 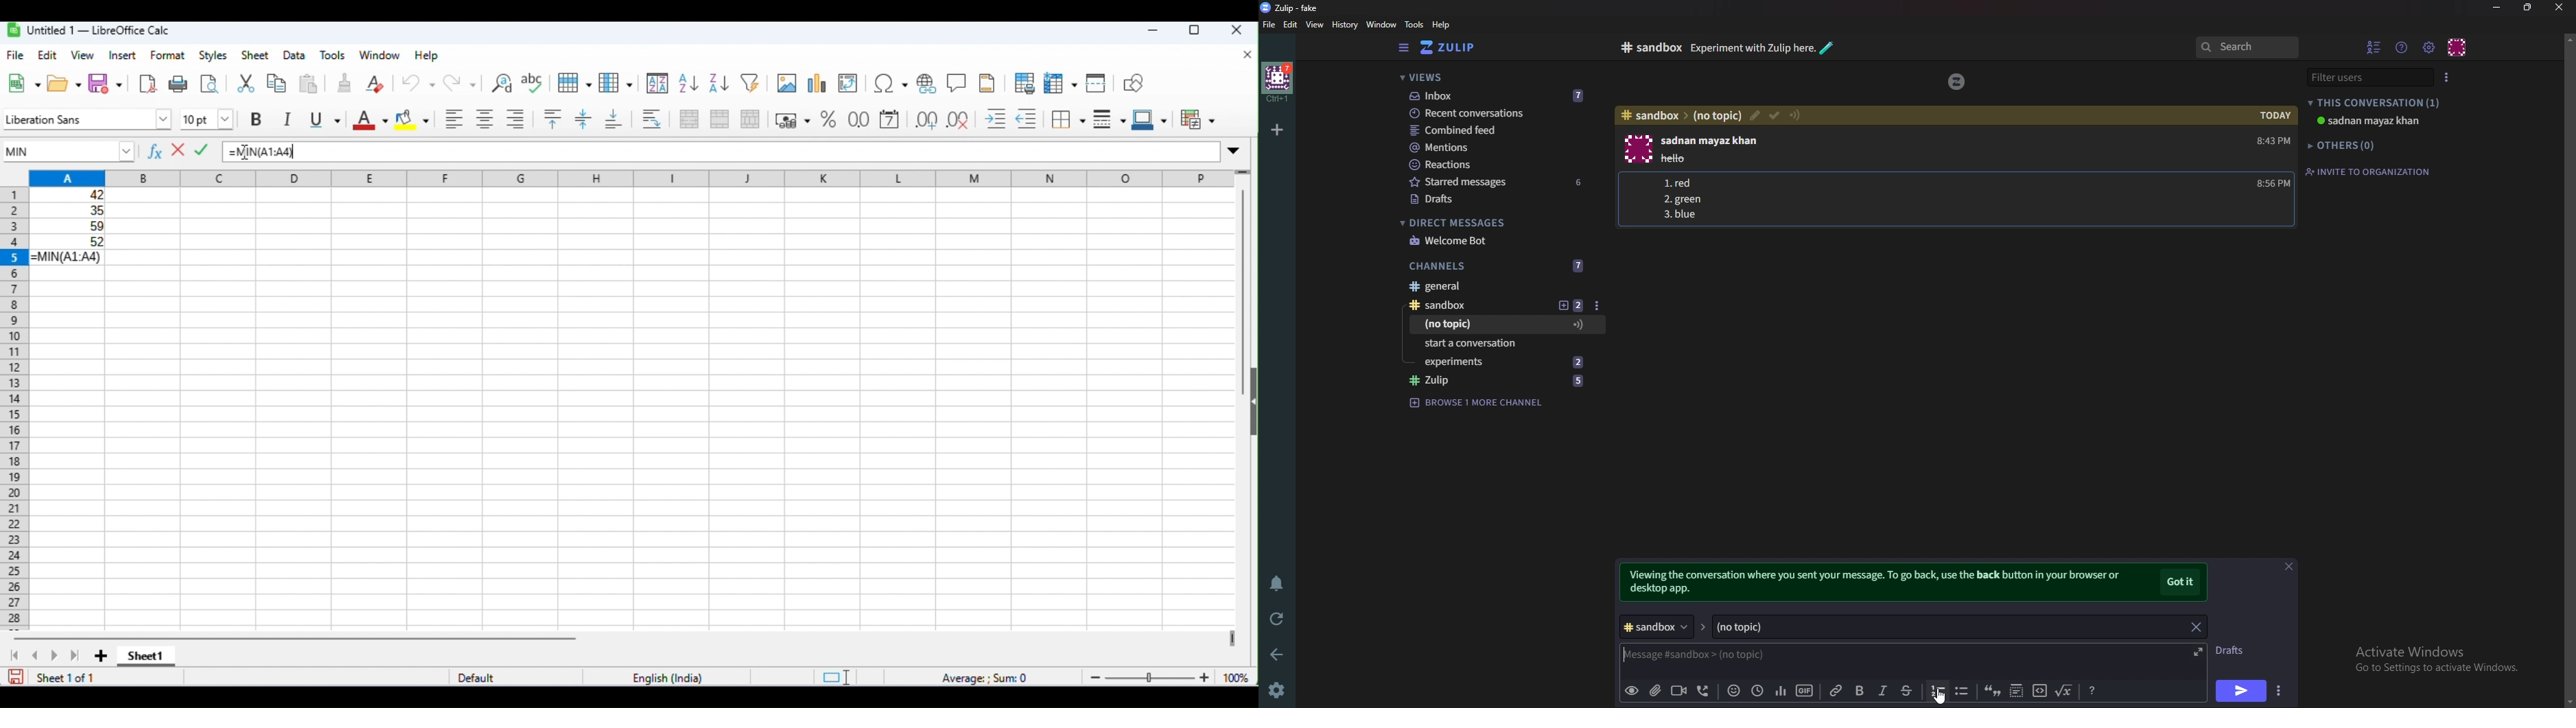 I want to click on user, so click(x=2367, y=121).